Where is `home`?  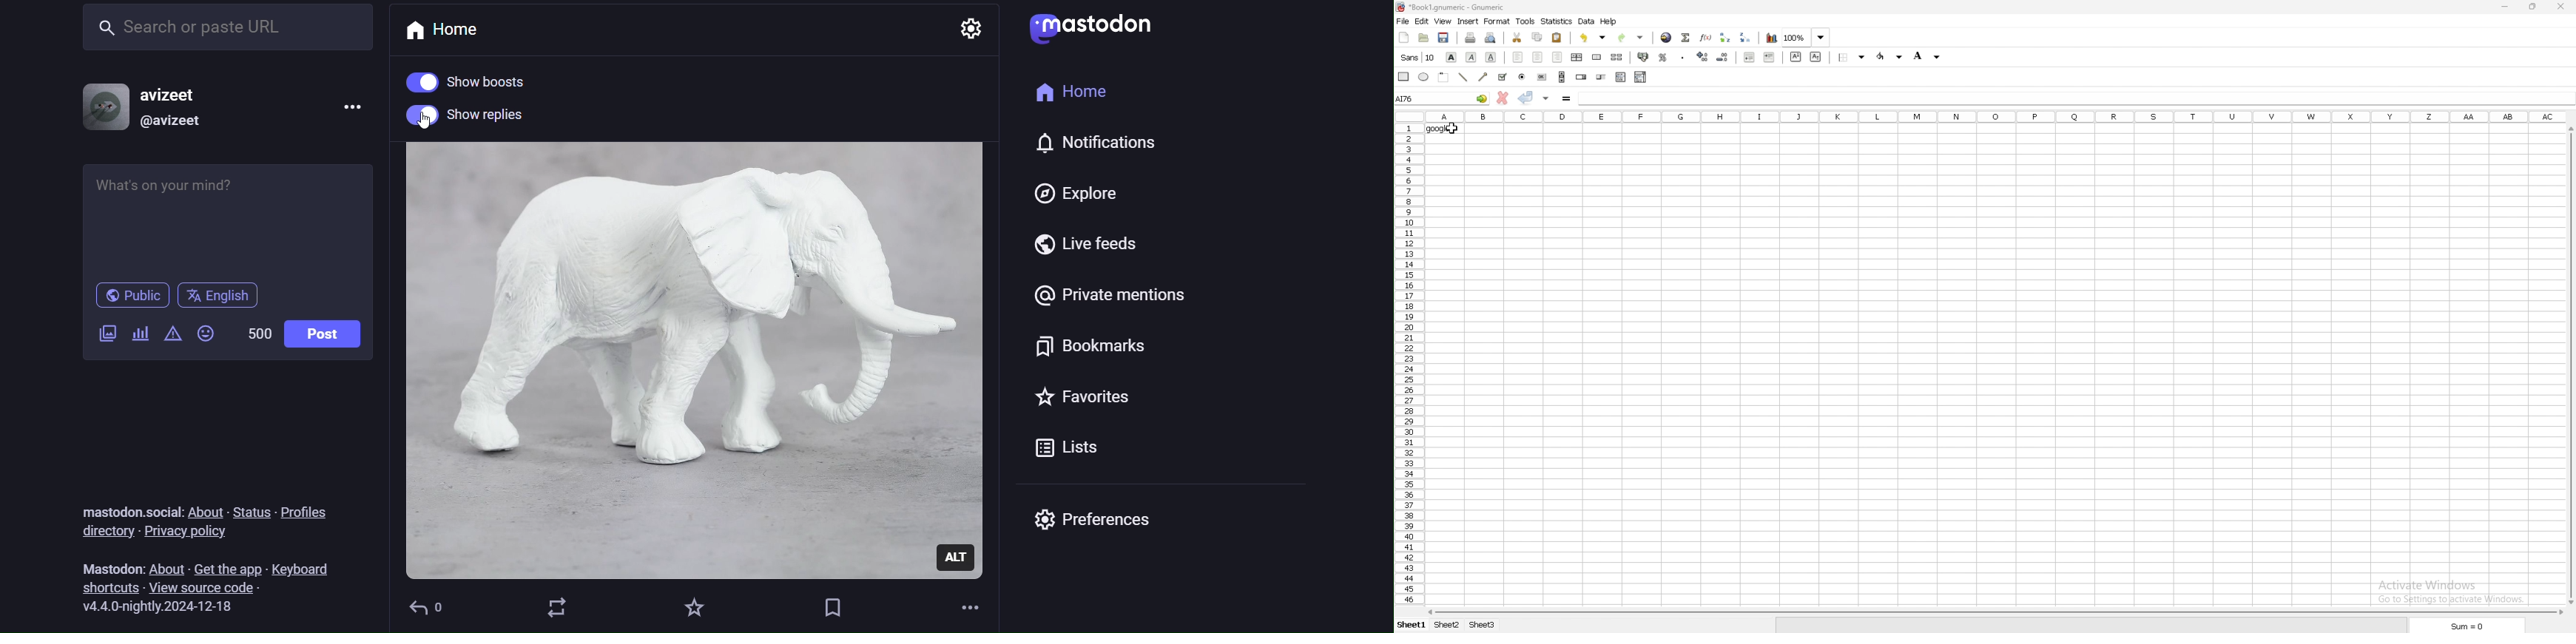 home is located at coordinates (1073, 96).